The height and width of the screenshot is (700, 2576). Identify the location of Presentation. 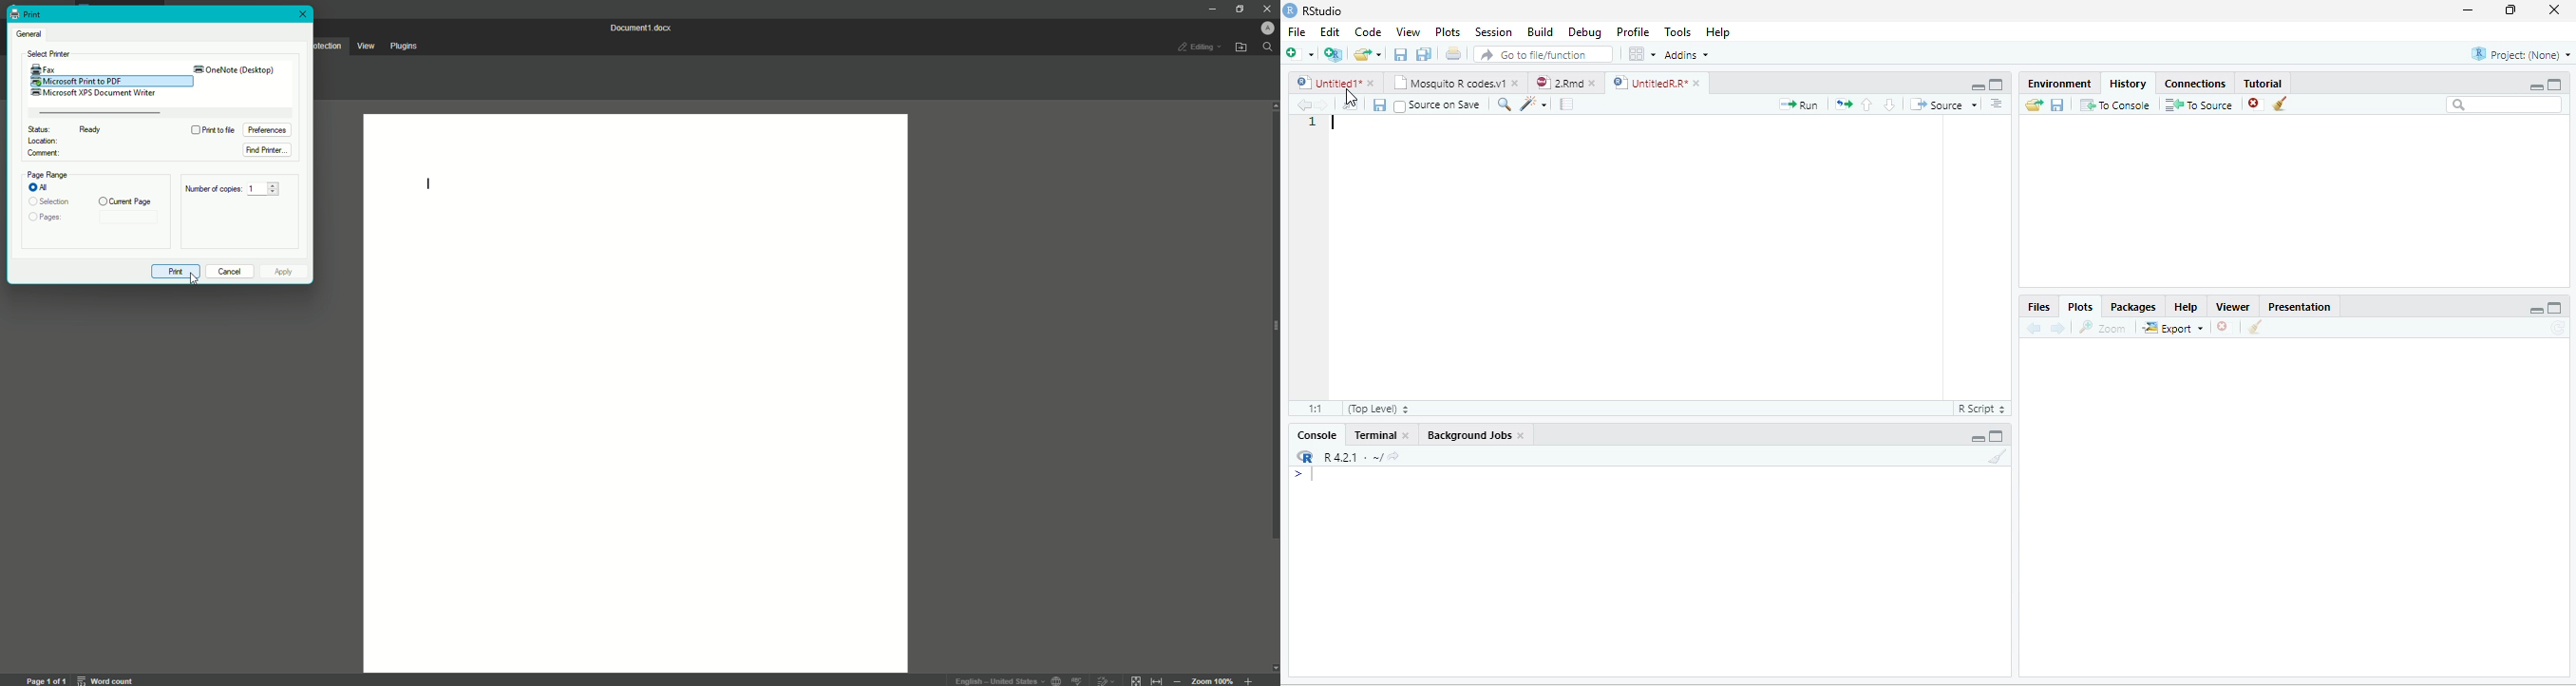
(2300, 306).